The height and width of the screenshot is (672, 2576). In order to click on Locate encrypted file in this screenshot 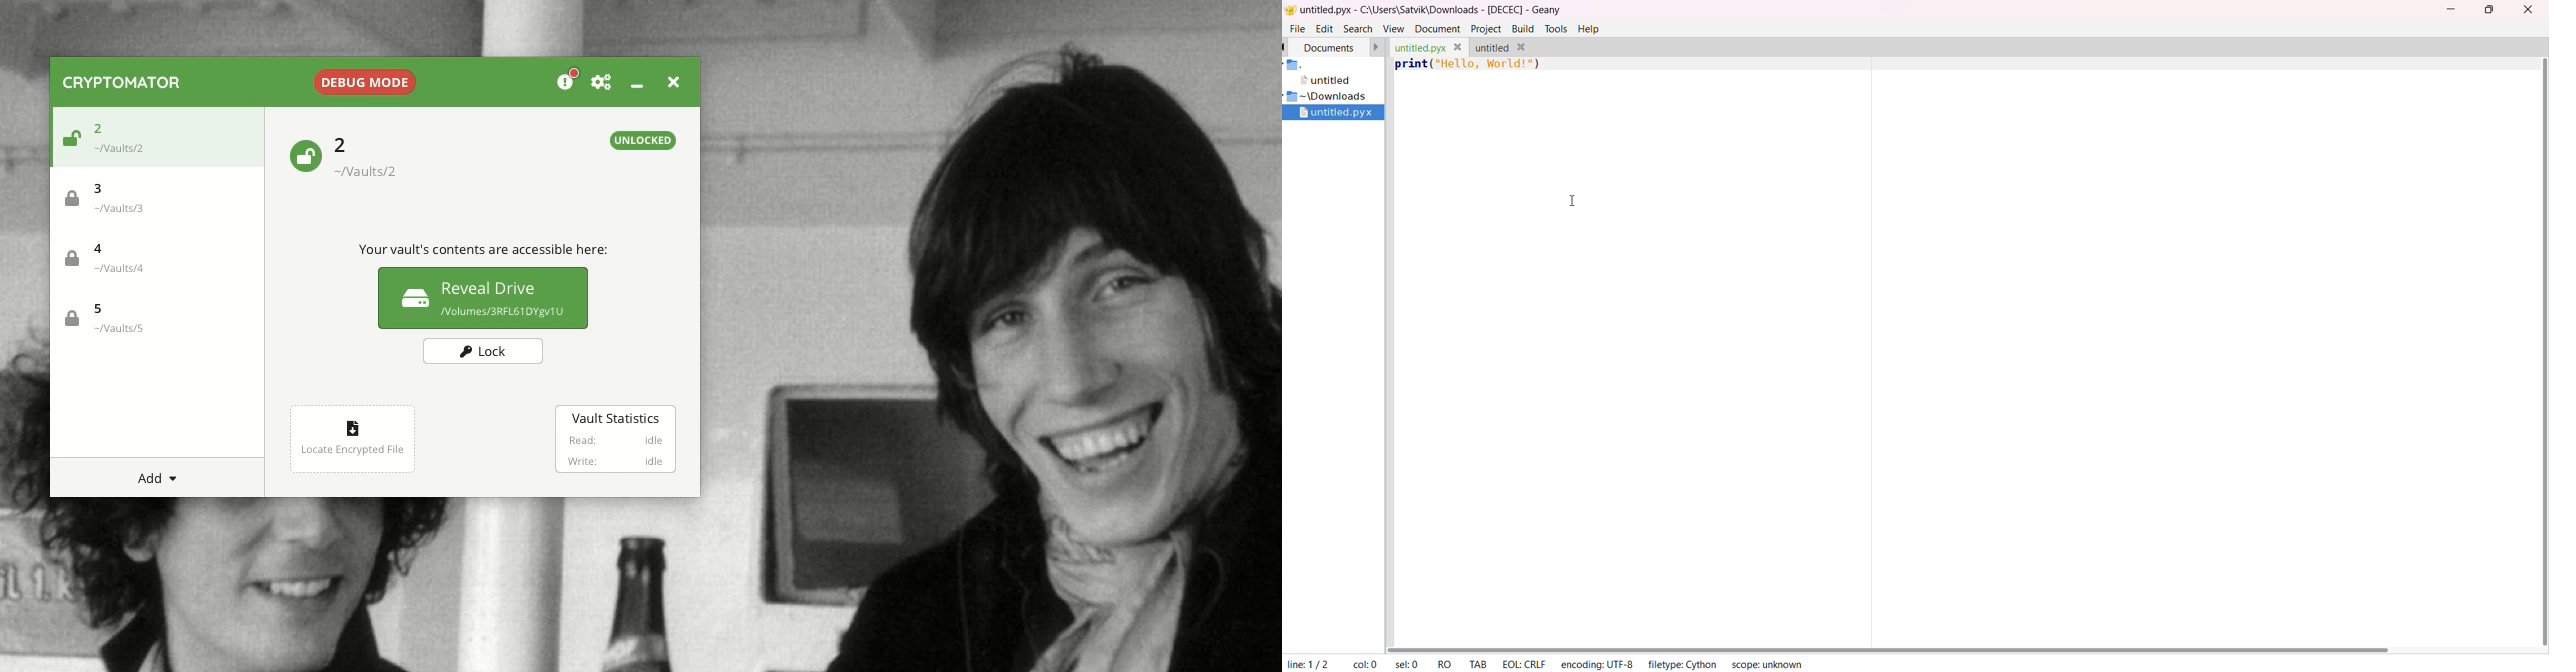, I will do `click(352, 437)`.